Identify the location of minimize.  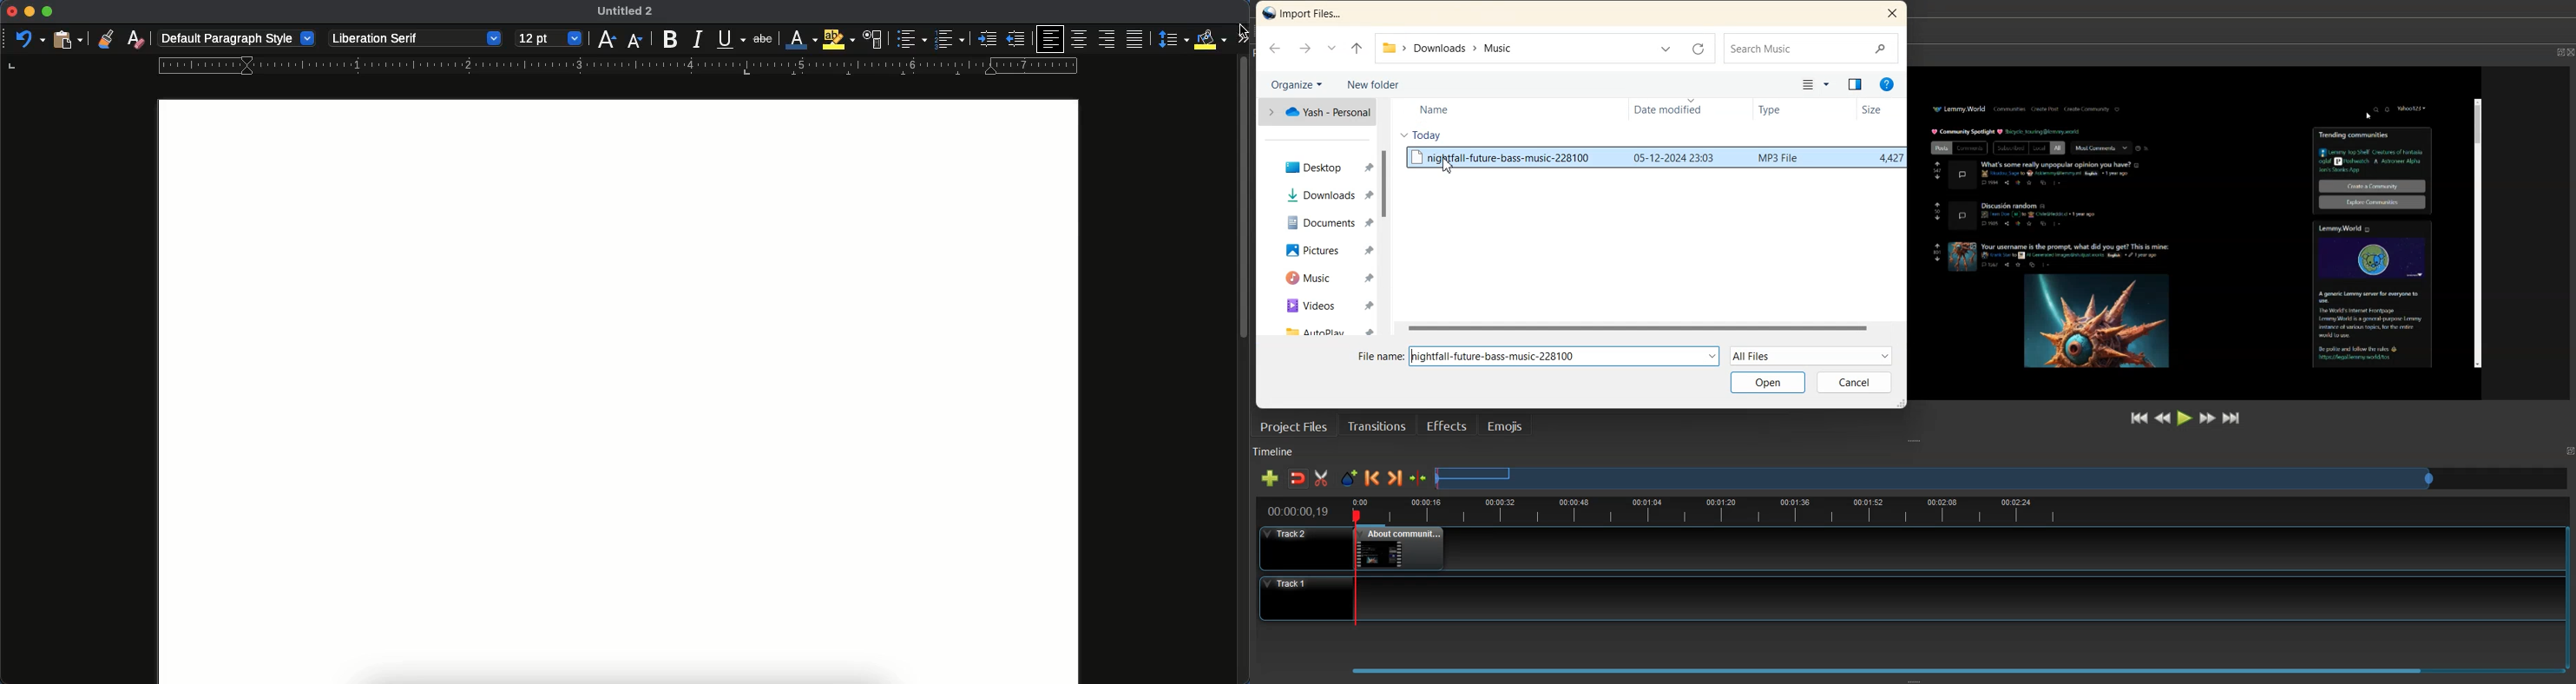
(30, 11).